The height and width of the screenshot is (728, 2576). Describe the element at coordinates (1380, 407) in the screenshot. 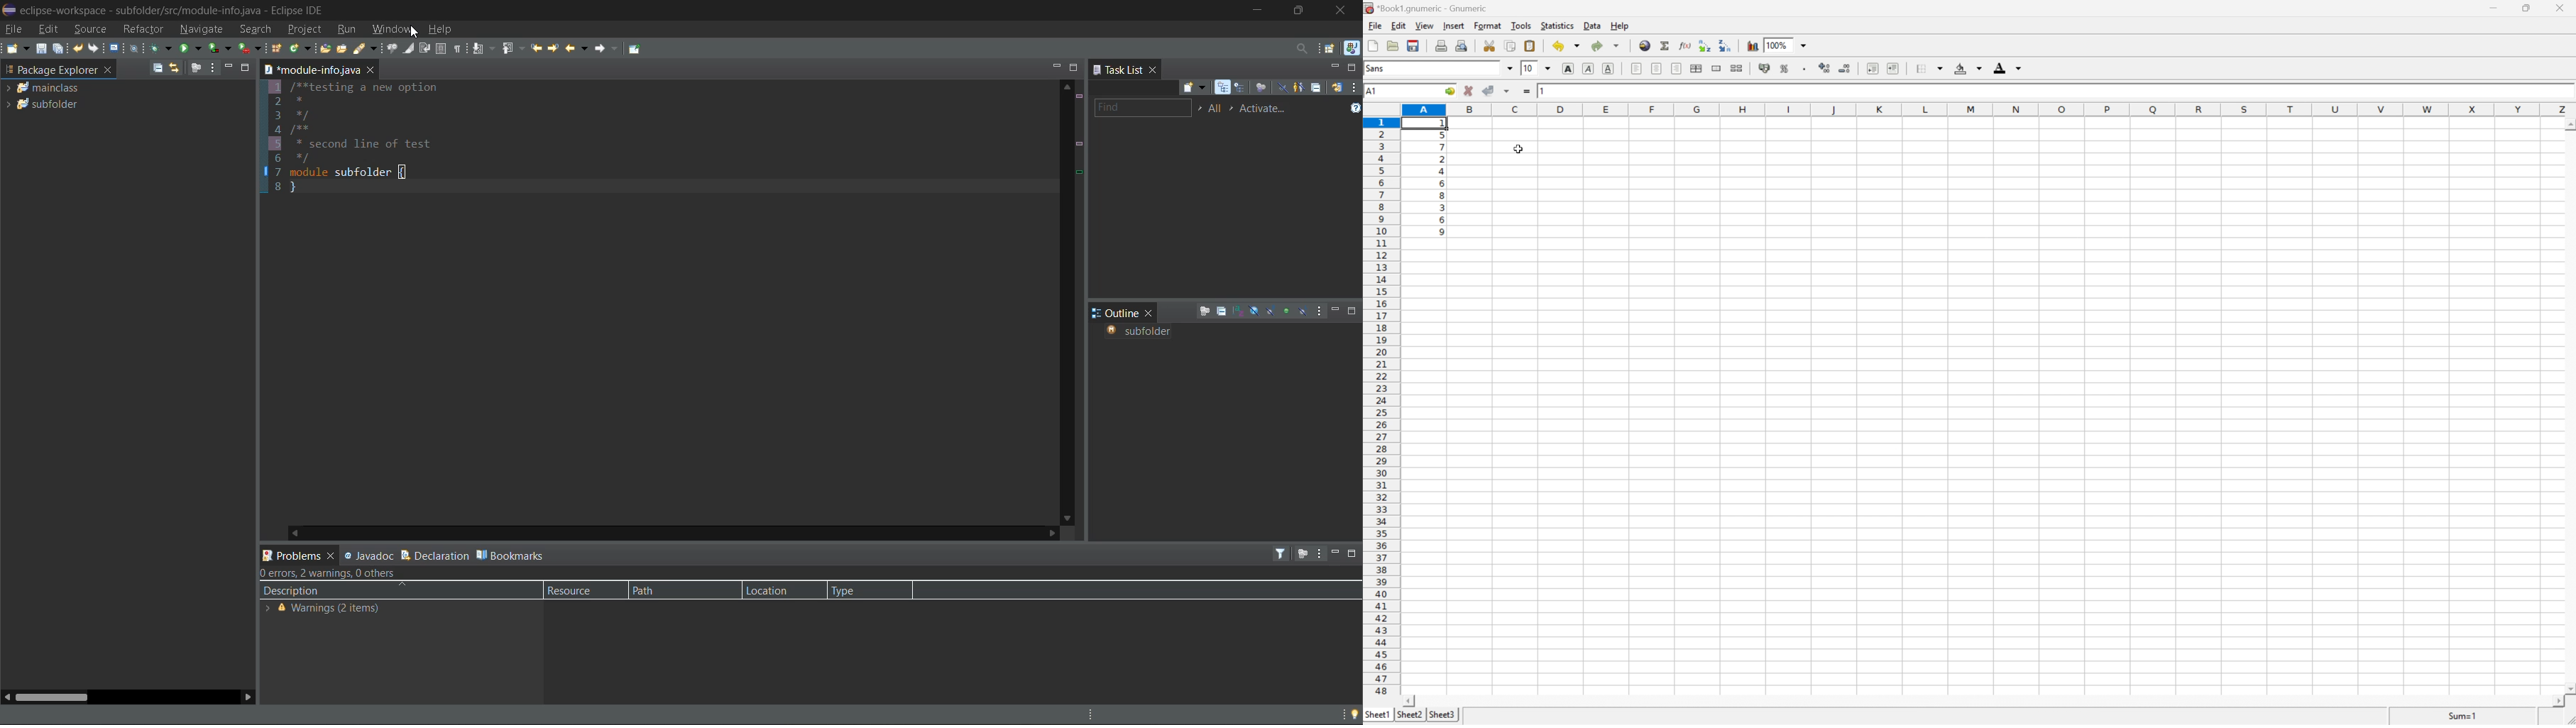

I see `row number` at that location.